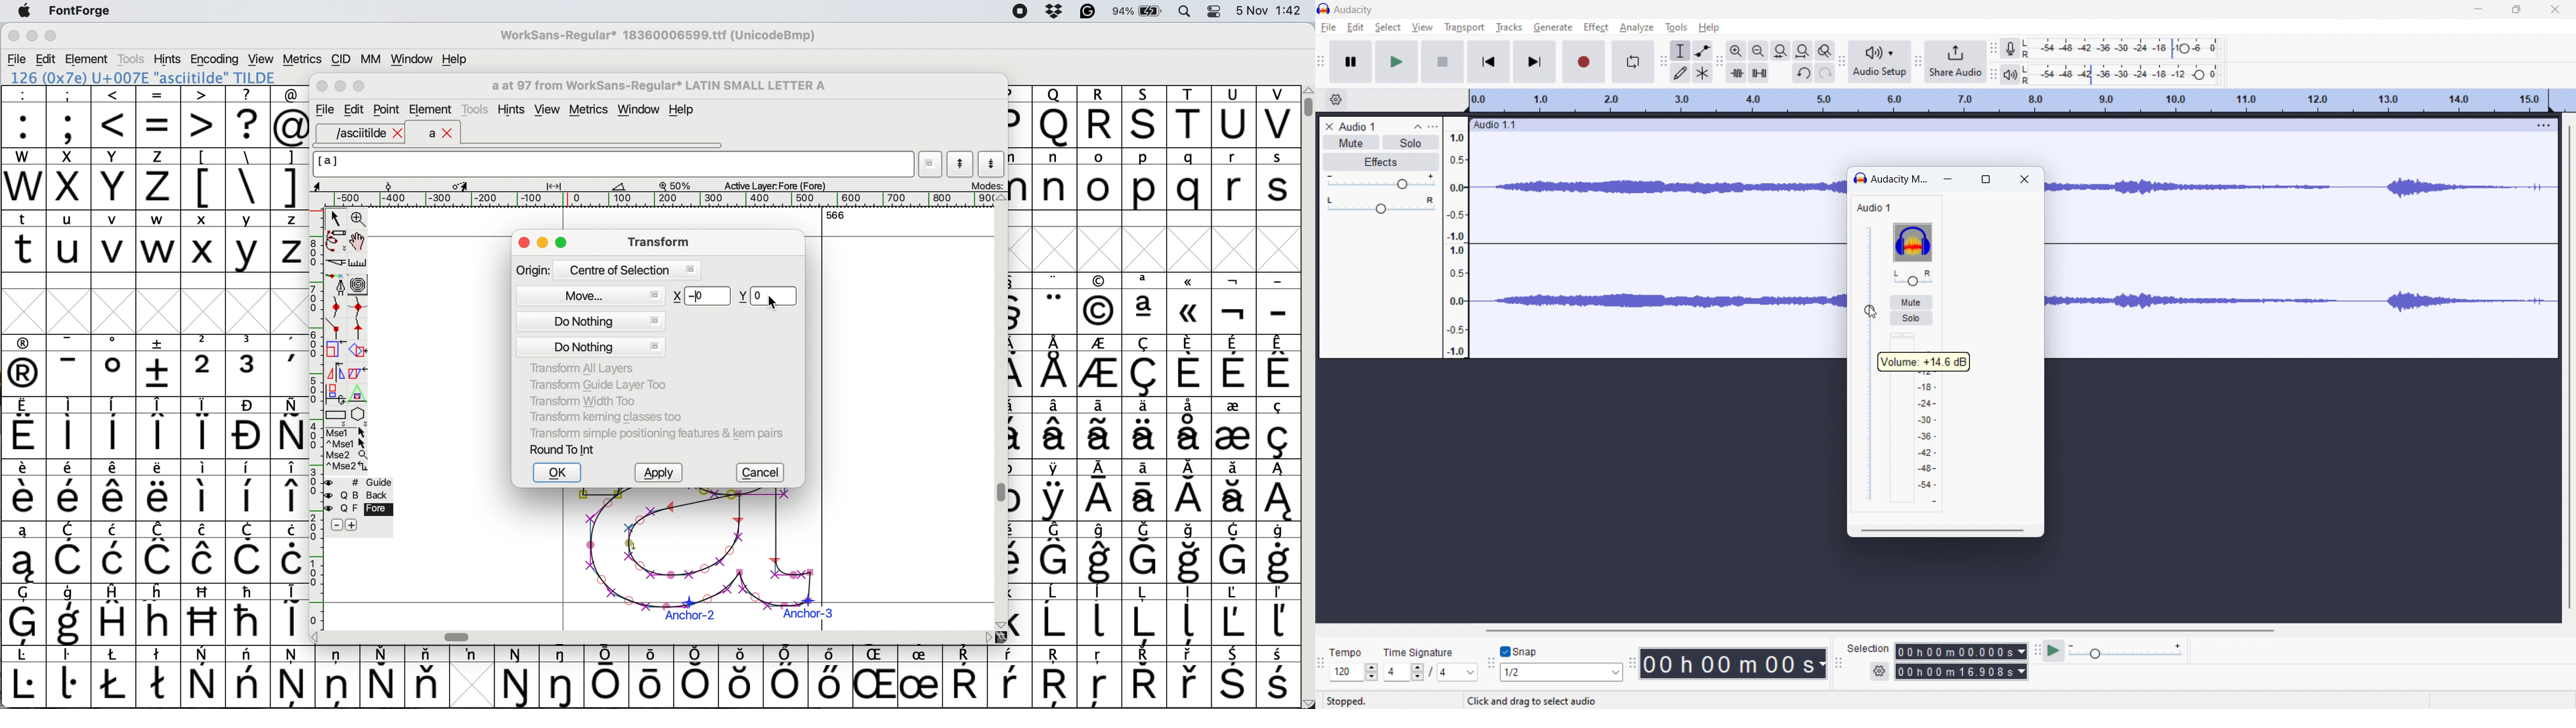  I want to click on zoom scale, so click(679, 185).